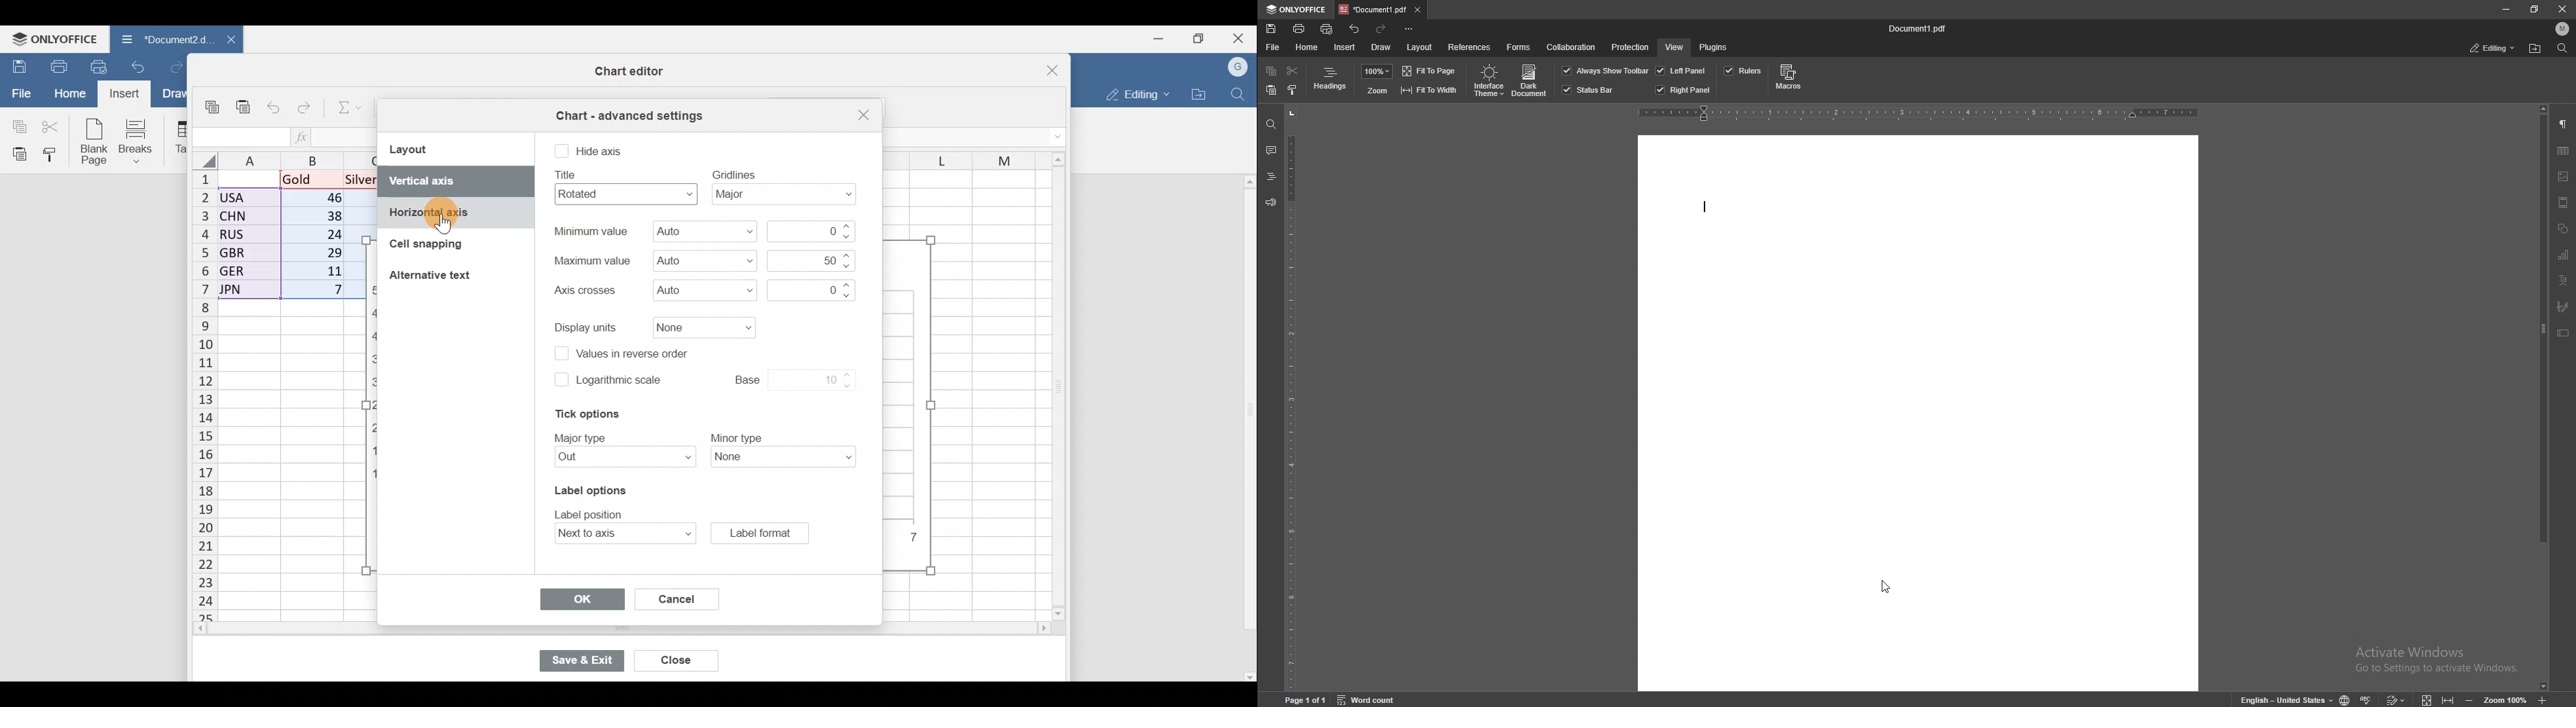 This screenshot has width=2576, height=728. What do you see at coordinates (241, 104) in the screenshot?
I see `Paste` at bounding box center [241, 104].